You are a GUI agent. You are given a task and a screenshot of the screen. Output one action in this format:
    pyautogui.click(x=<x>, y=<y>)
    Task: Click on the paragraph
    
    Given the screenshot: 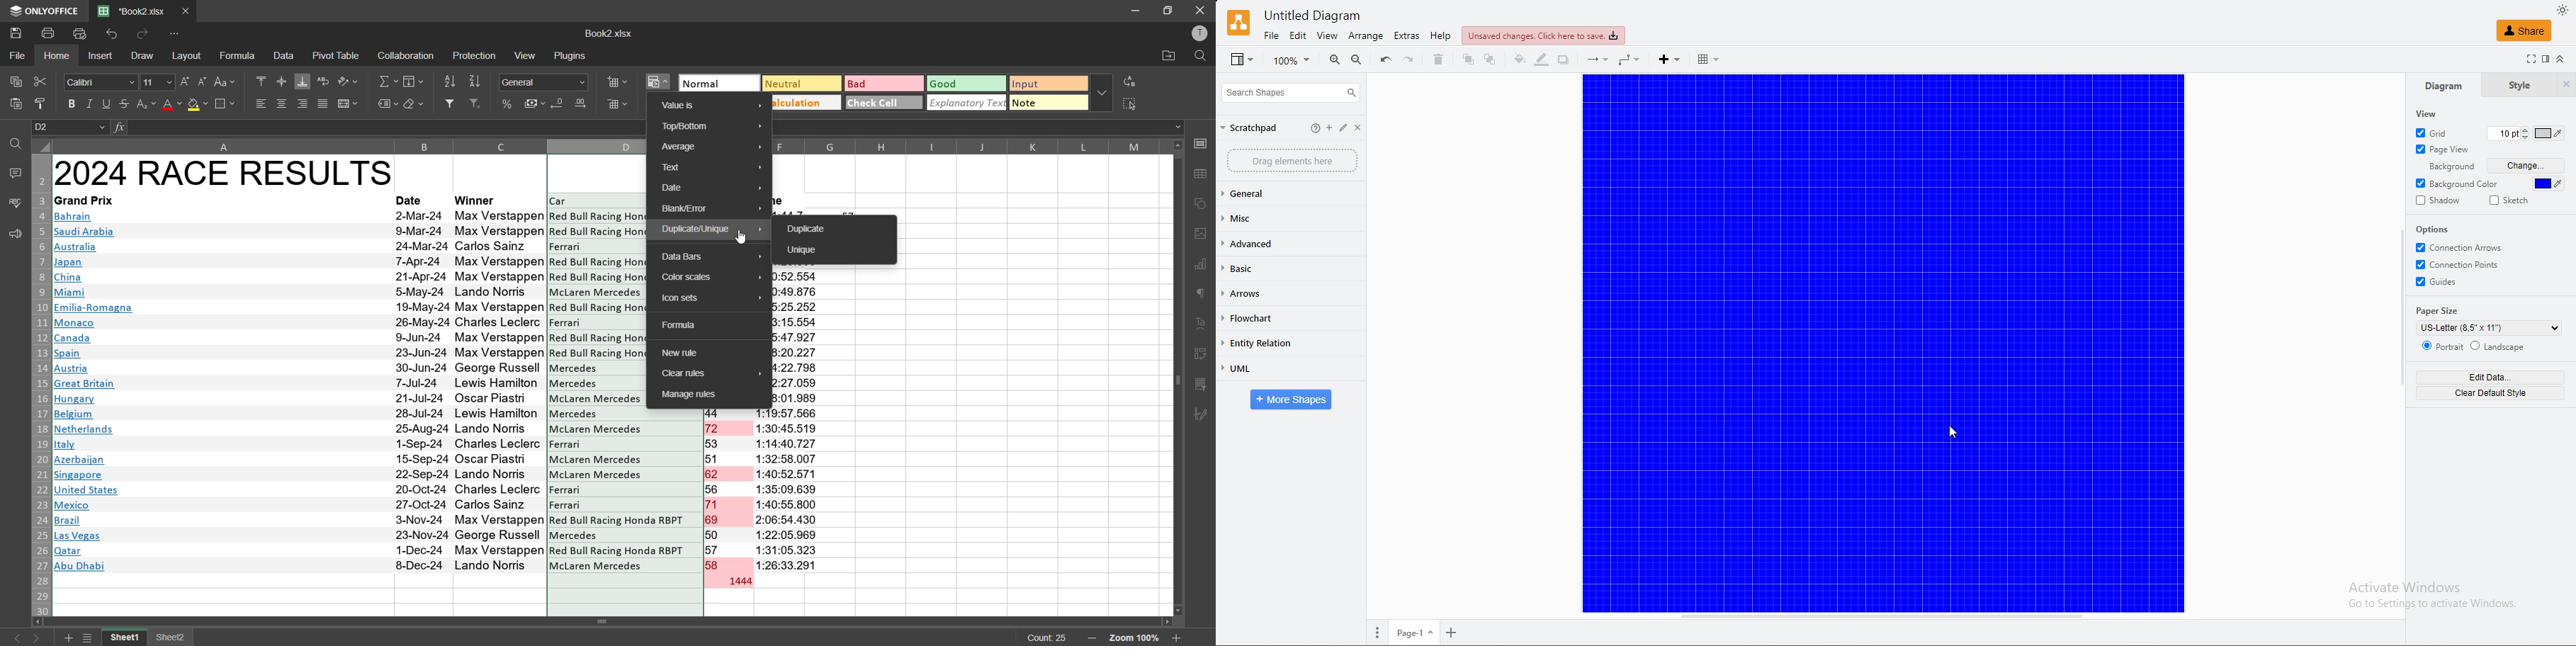 What is the action you would take?
    pyautogui.click(x=1204, y=296)
    